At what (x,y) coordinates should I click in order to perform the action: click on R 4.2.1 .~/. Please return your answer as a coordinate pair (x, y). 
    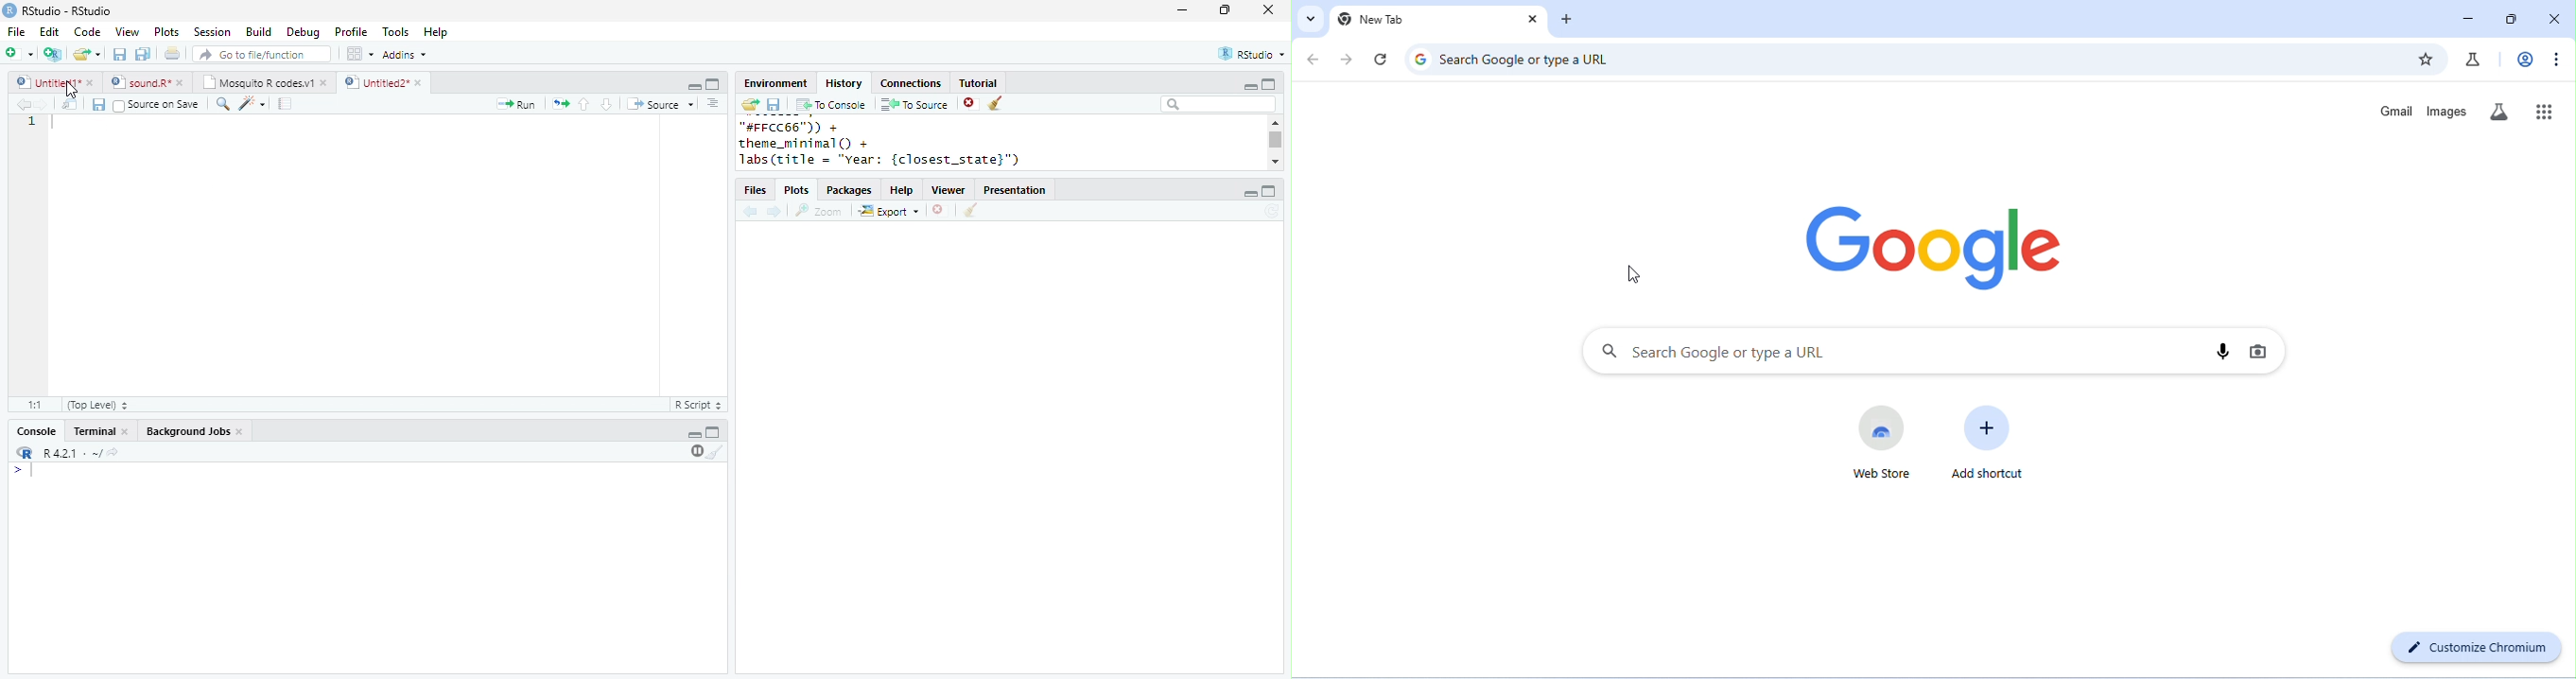
    Looking at the image, I should click on (69, 454).